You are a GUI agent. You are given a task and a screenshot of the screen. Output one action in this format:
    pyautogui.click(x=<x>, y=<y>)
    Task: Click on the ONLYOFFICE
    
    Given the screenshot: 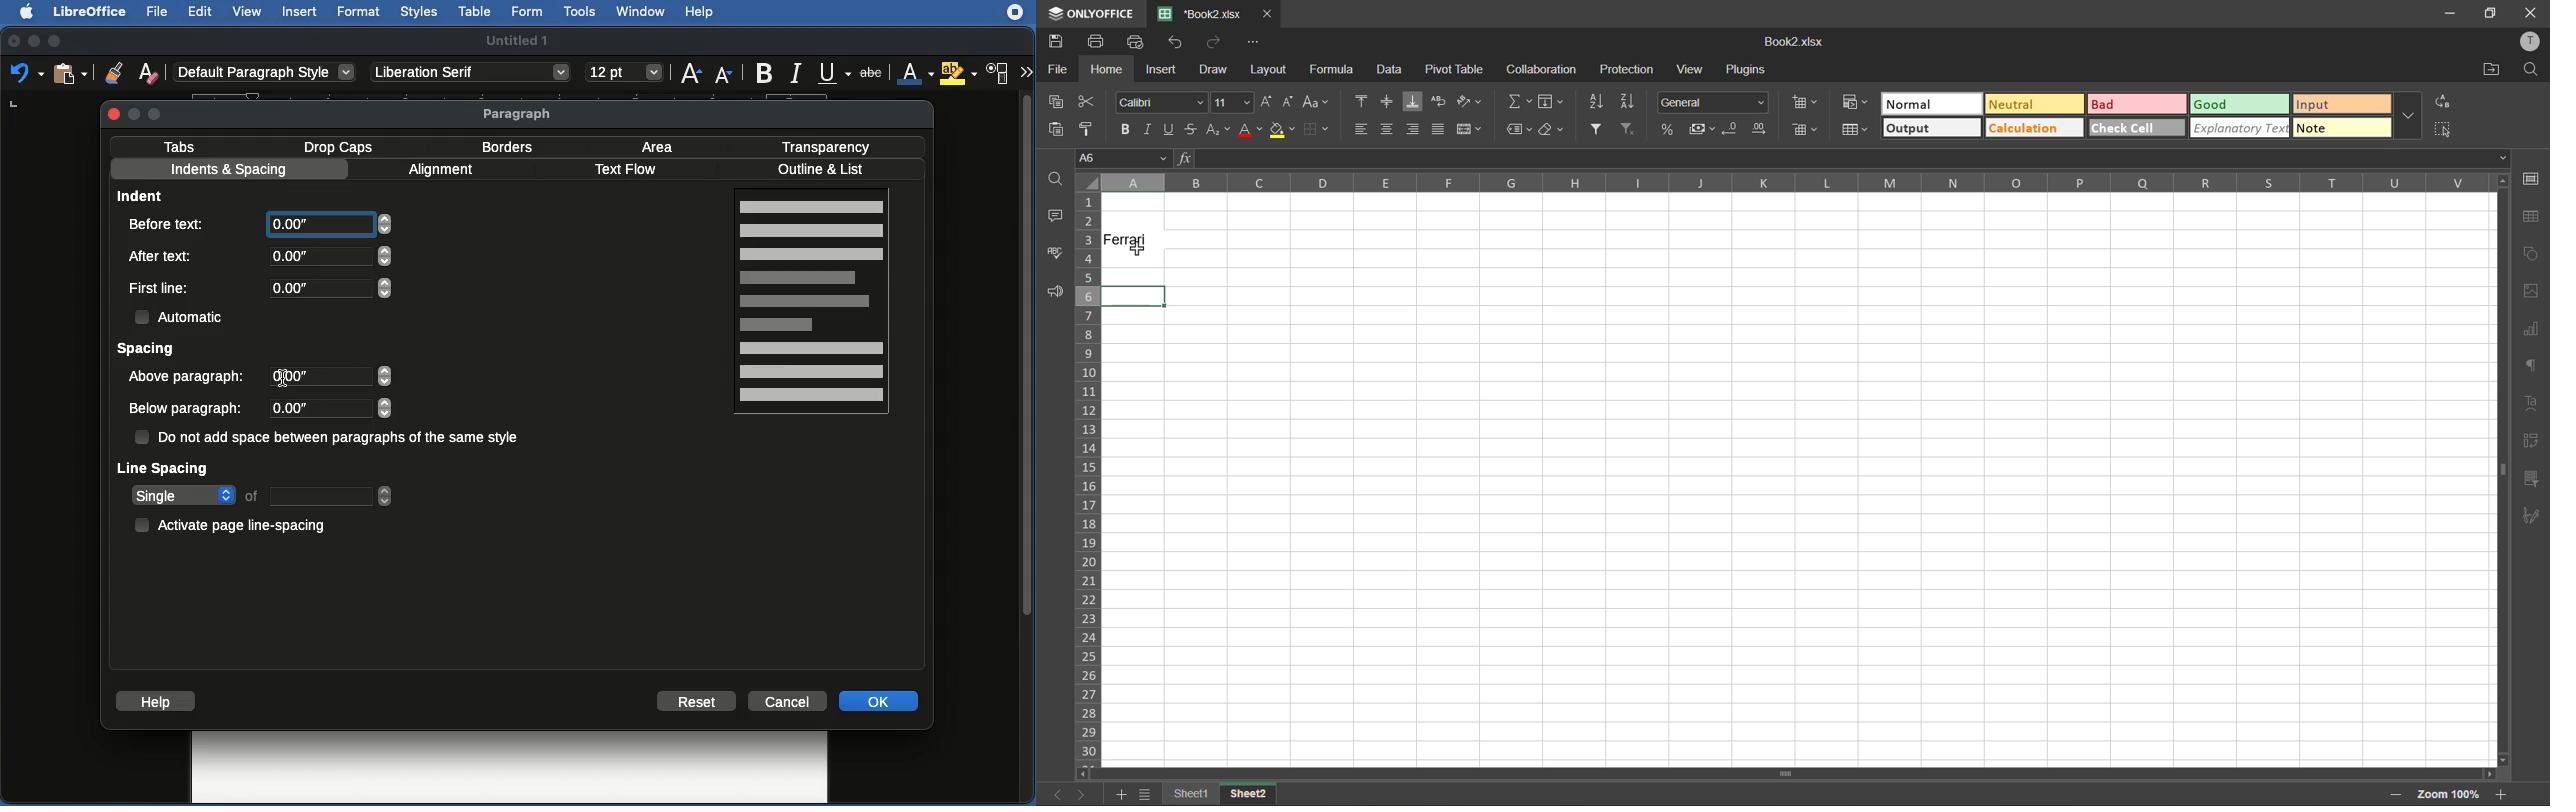 What is the action you would take?
    pyautogui.click(x=1088, y=11)
    